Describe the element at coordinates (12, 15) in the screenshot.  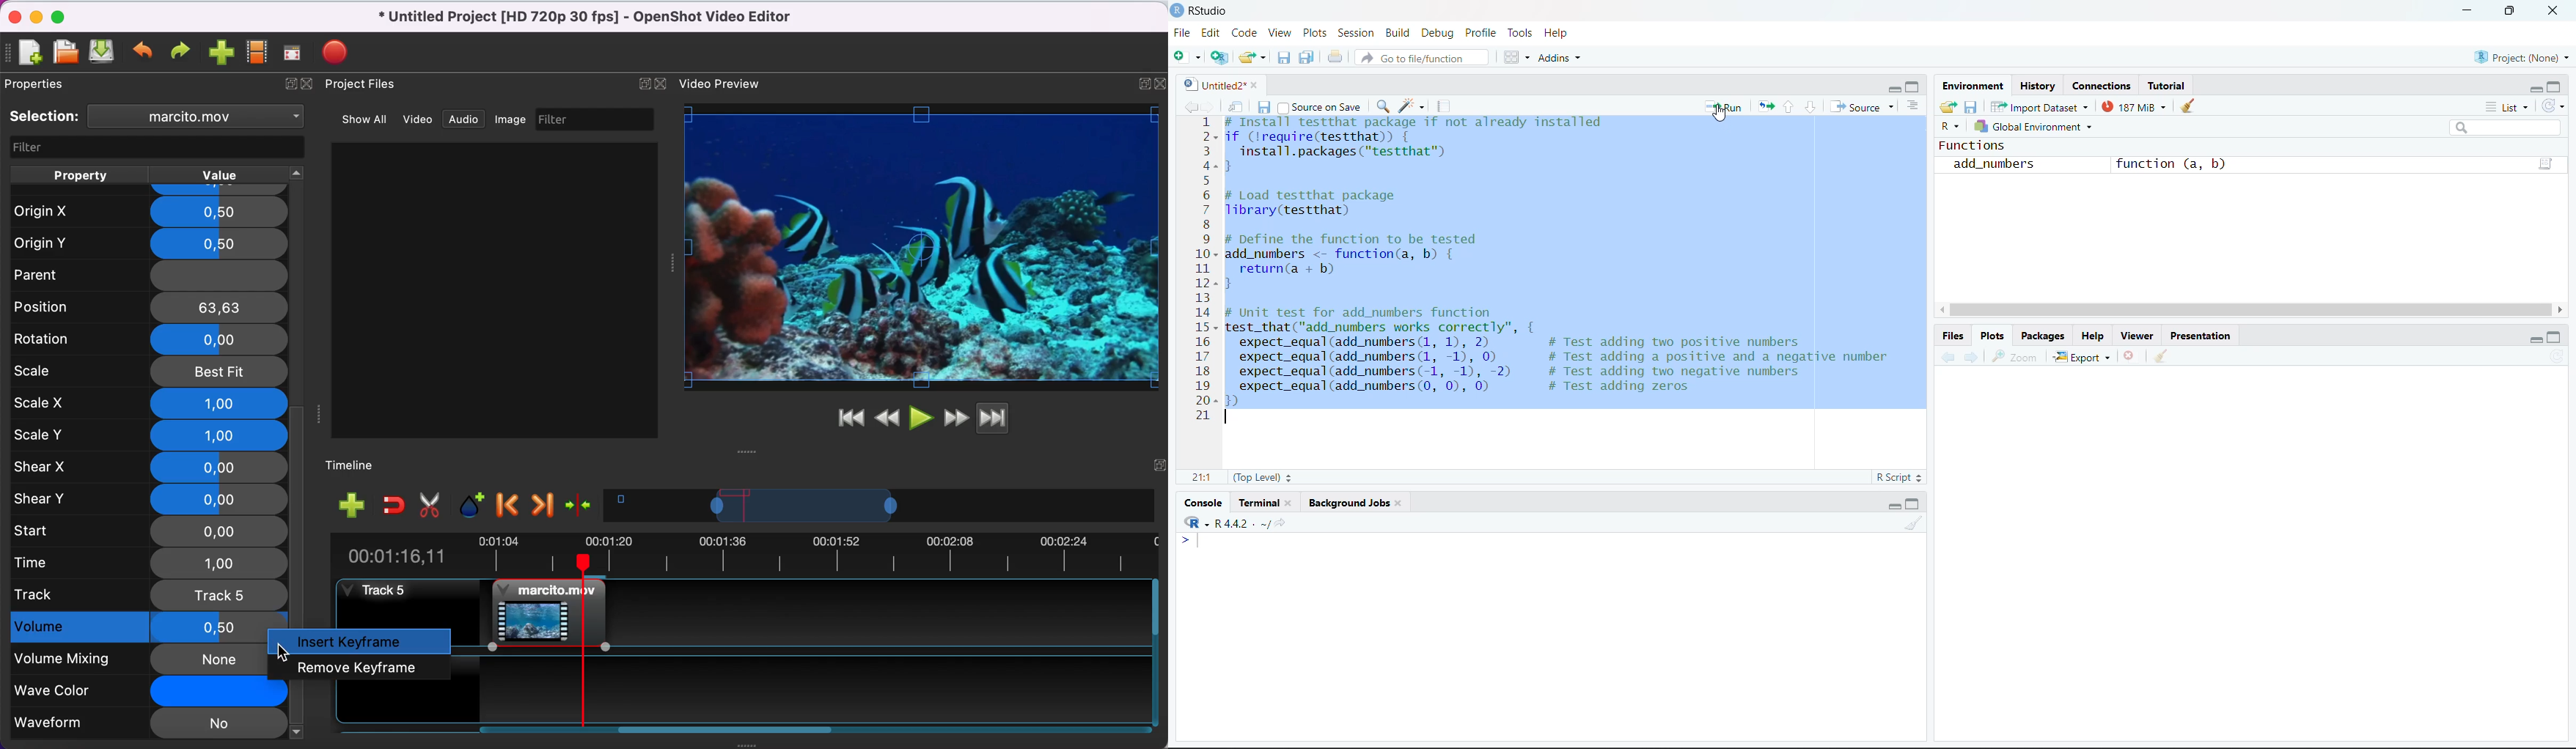
I see `close` at that location.